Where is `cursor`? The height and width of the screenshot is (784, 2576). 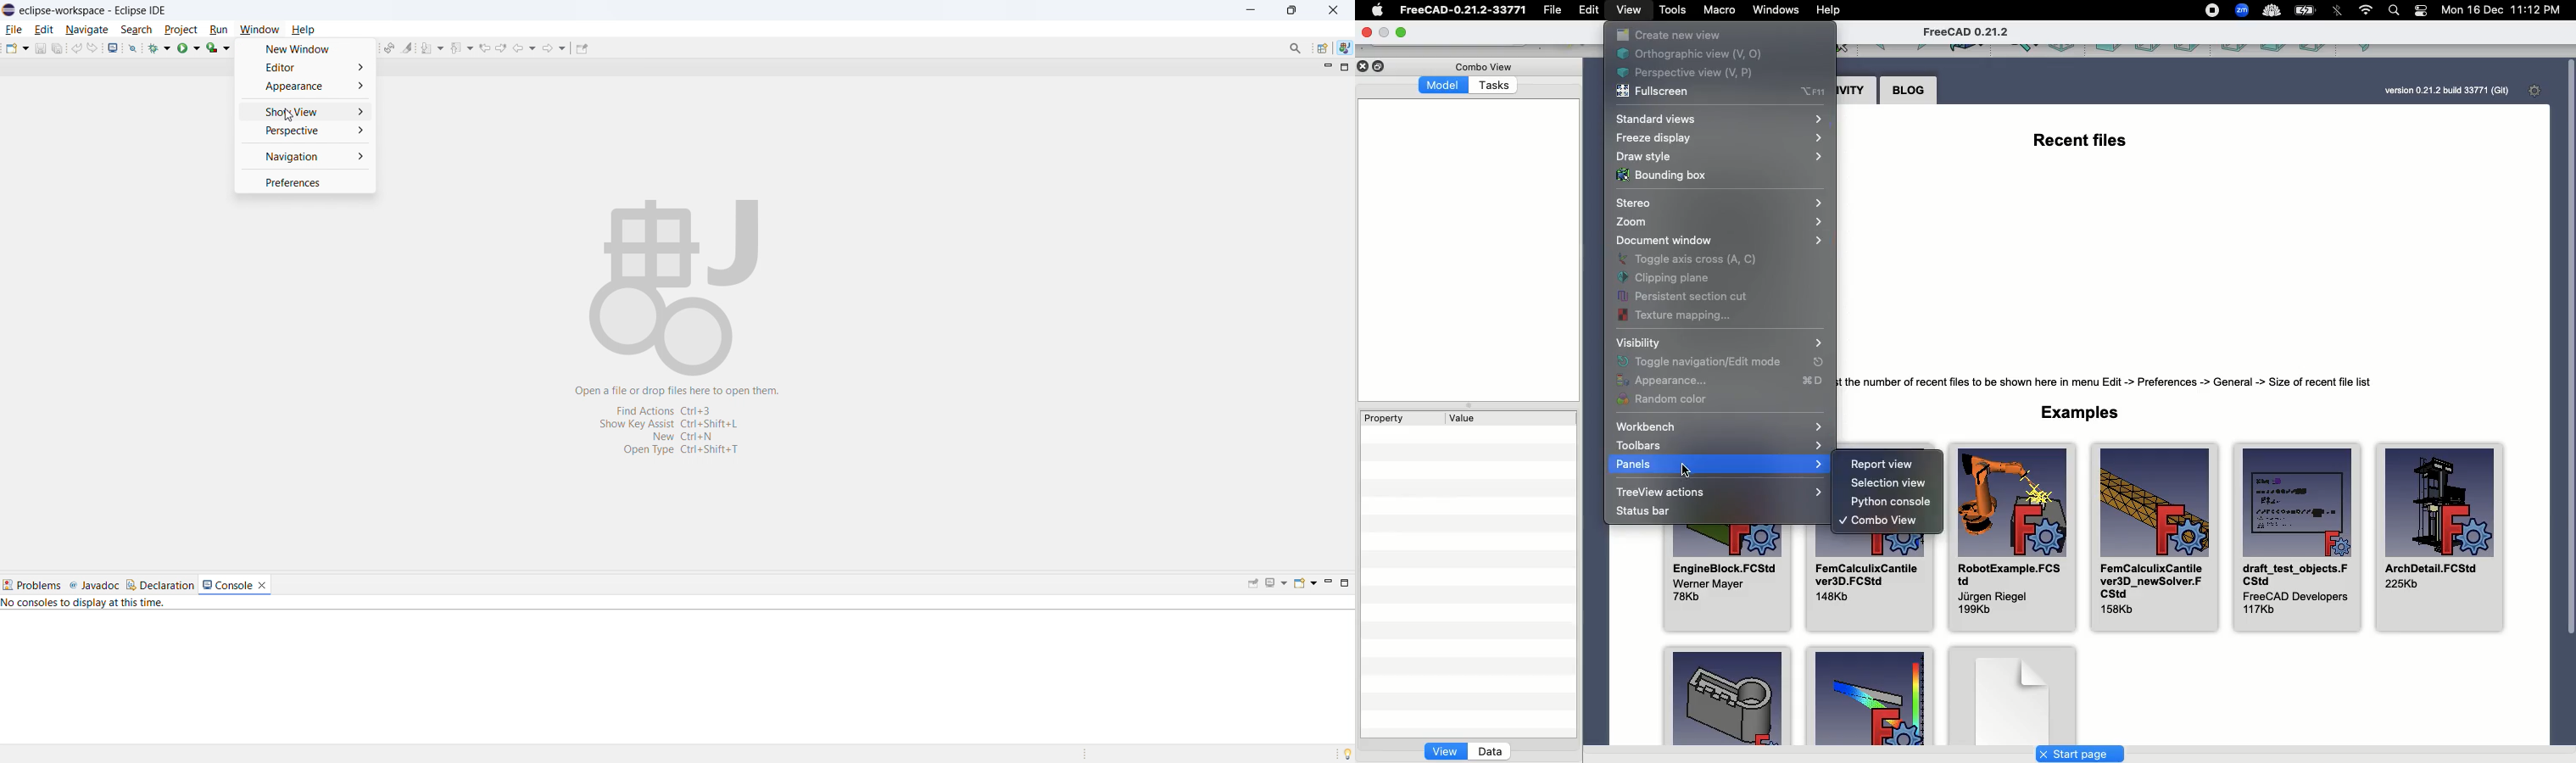 cursor is located at coordinates (1687, 471).